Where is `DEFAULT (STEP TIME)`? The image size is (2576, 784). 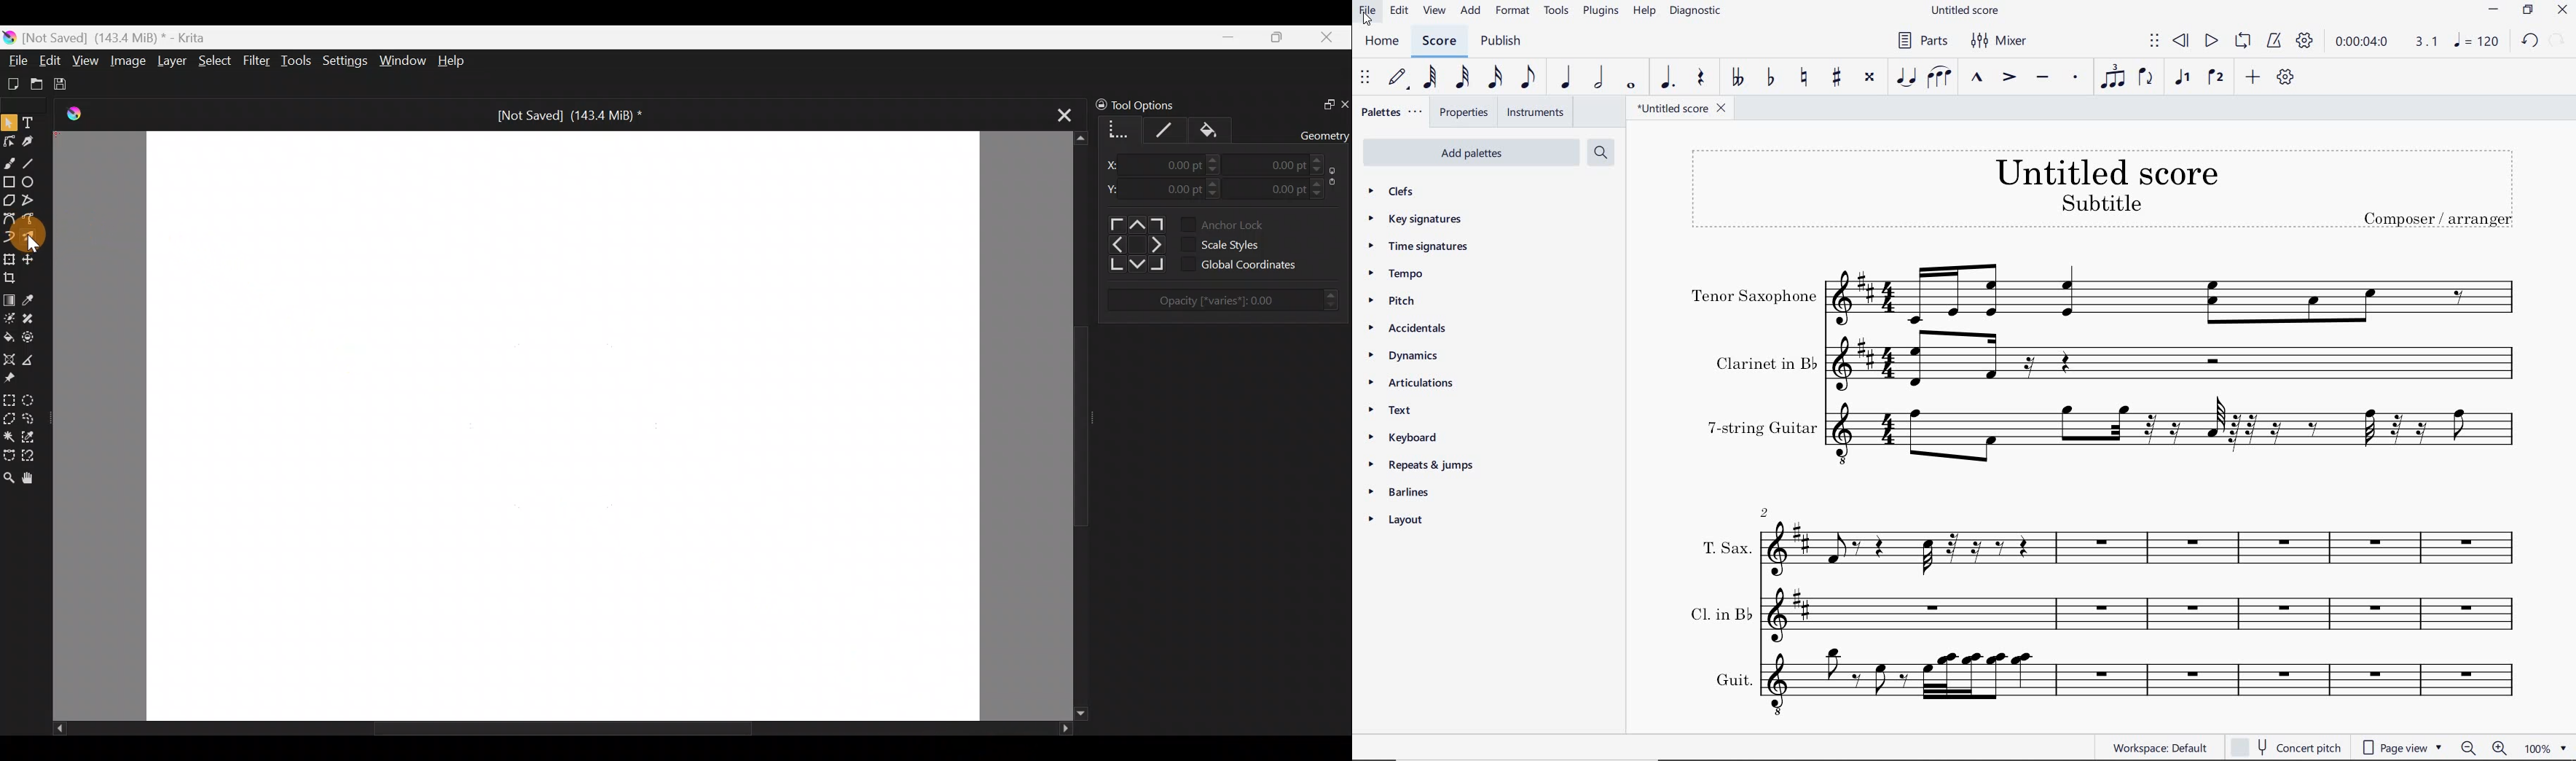
DEFAULT (STEP TIME) is located at coordinates (1397, 78).